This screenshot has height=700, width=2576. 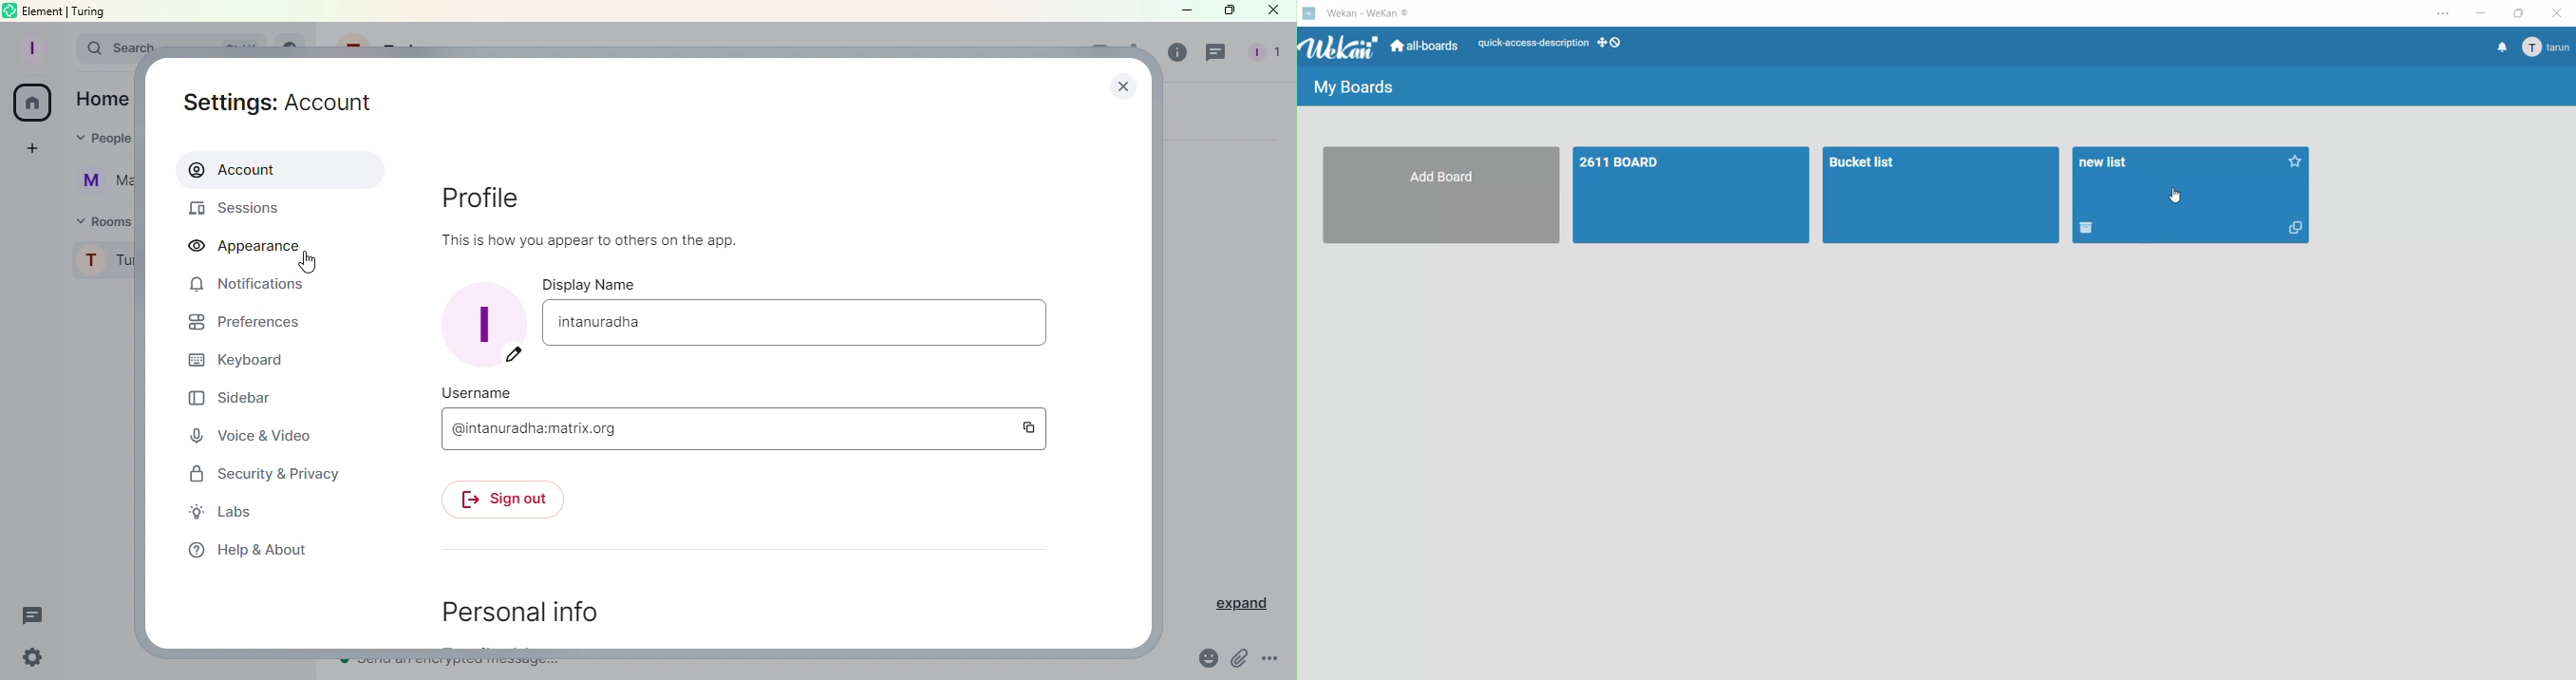 I want to click on Username, so click(x=467, y=394).